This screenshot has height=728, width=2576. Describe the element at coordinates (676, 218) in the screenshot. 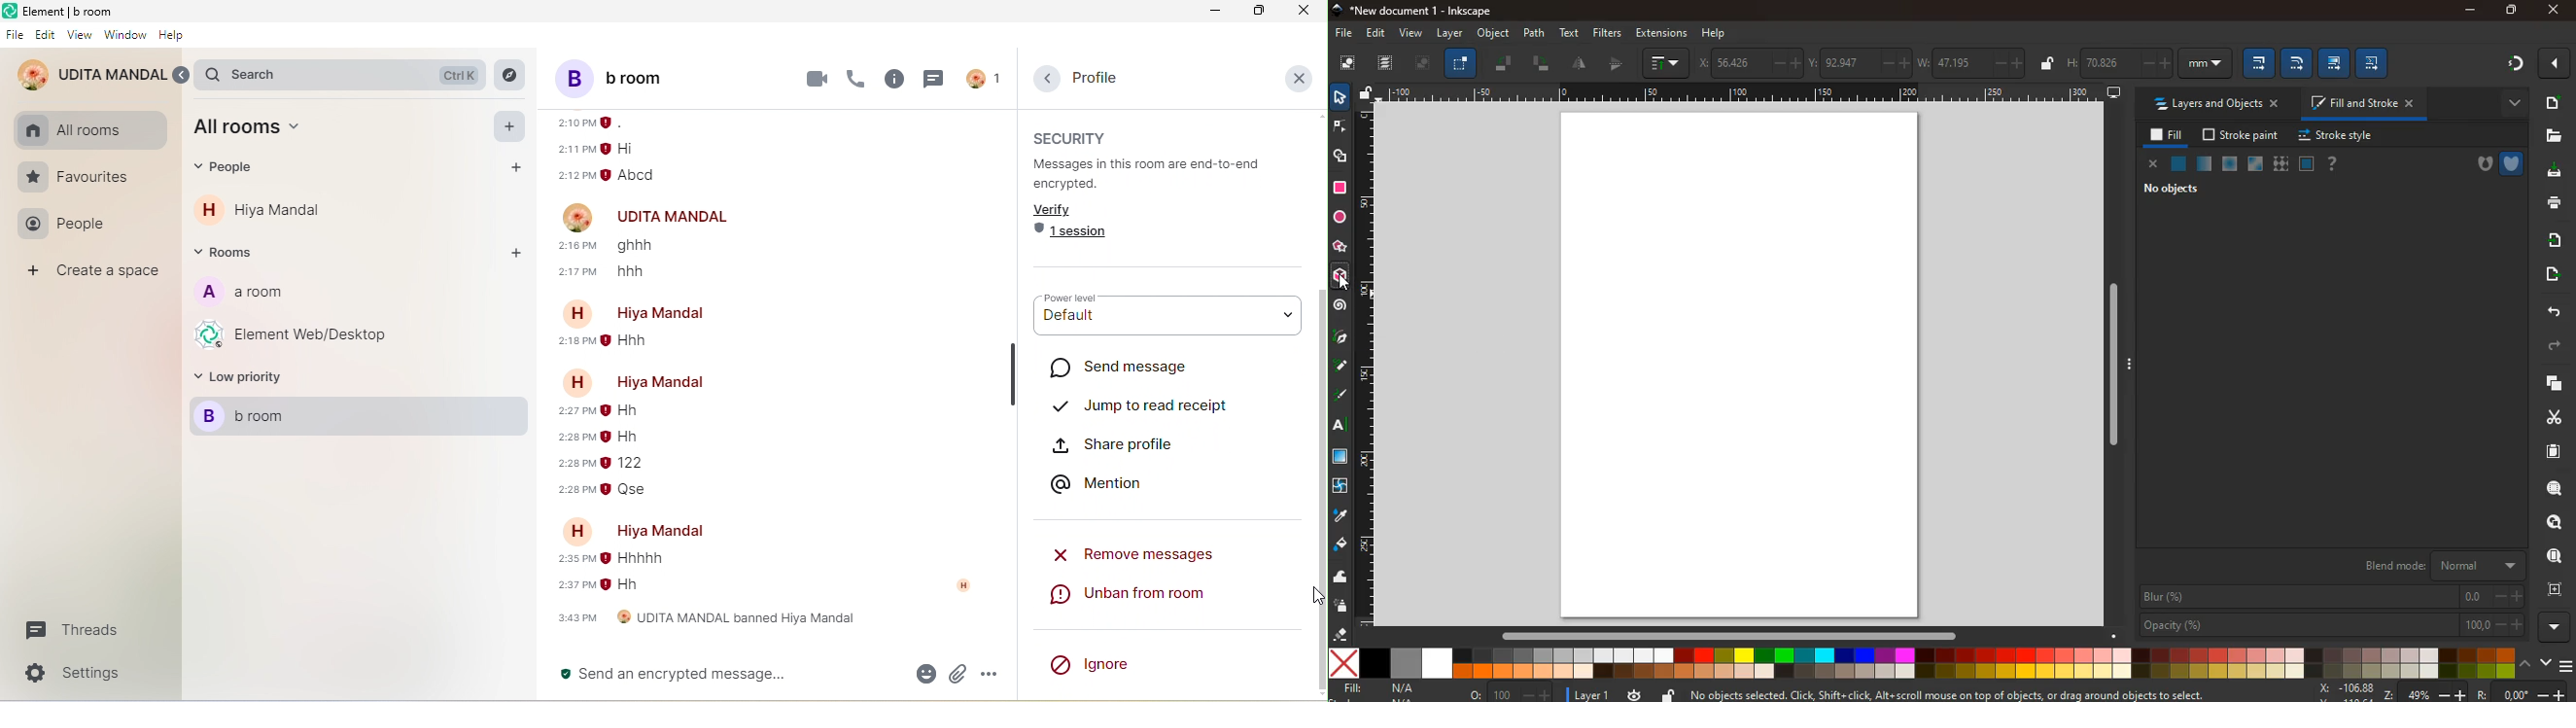

I see `udita mandal` at that location.